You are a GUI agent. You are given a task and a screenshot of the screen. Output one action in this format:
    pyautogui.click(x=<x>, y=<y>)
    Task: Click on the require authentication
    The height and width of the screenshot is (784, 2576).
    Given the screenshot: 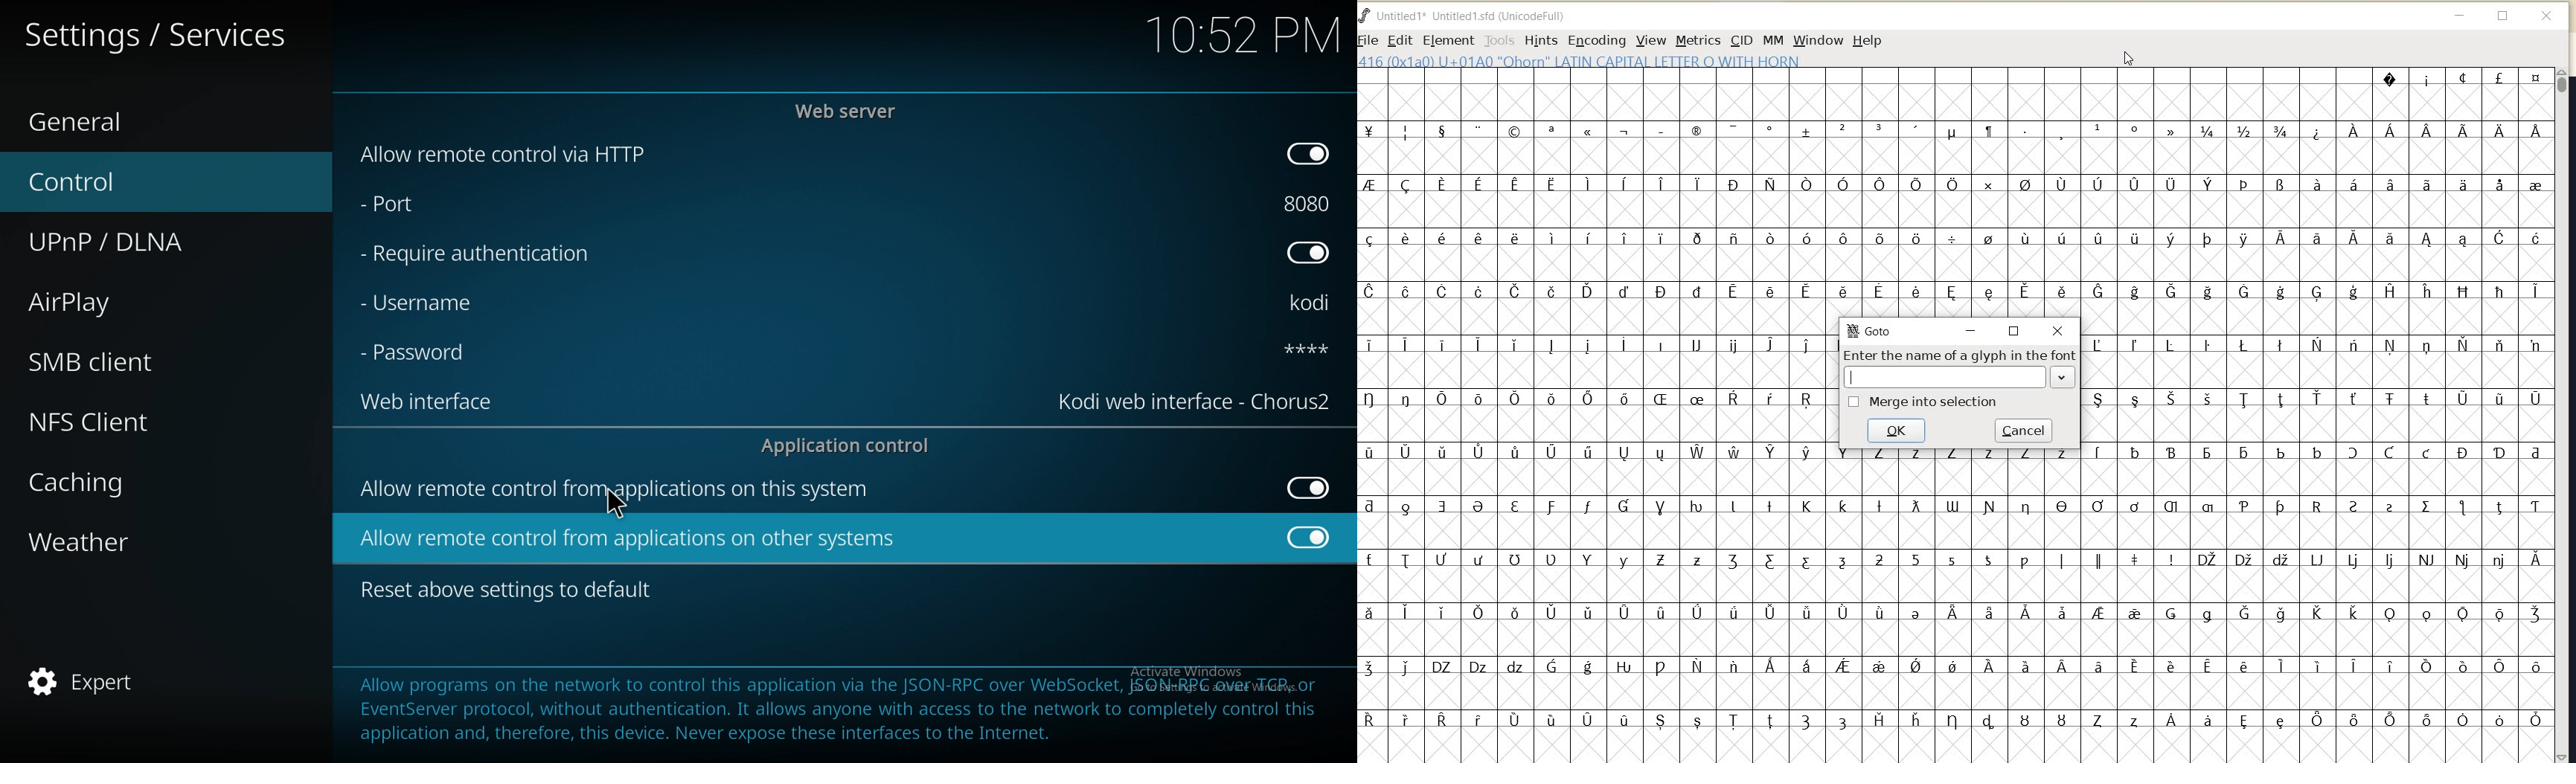 What is the action you would take?
    pyautogui.click(x=476, y=254)
    